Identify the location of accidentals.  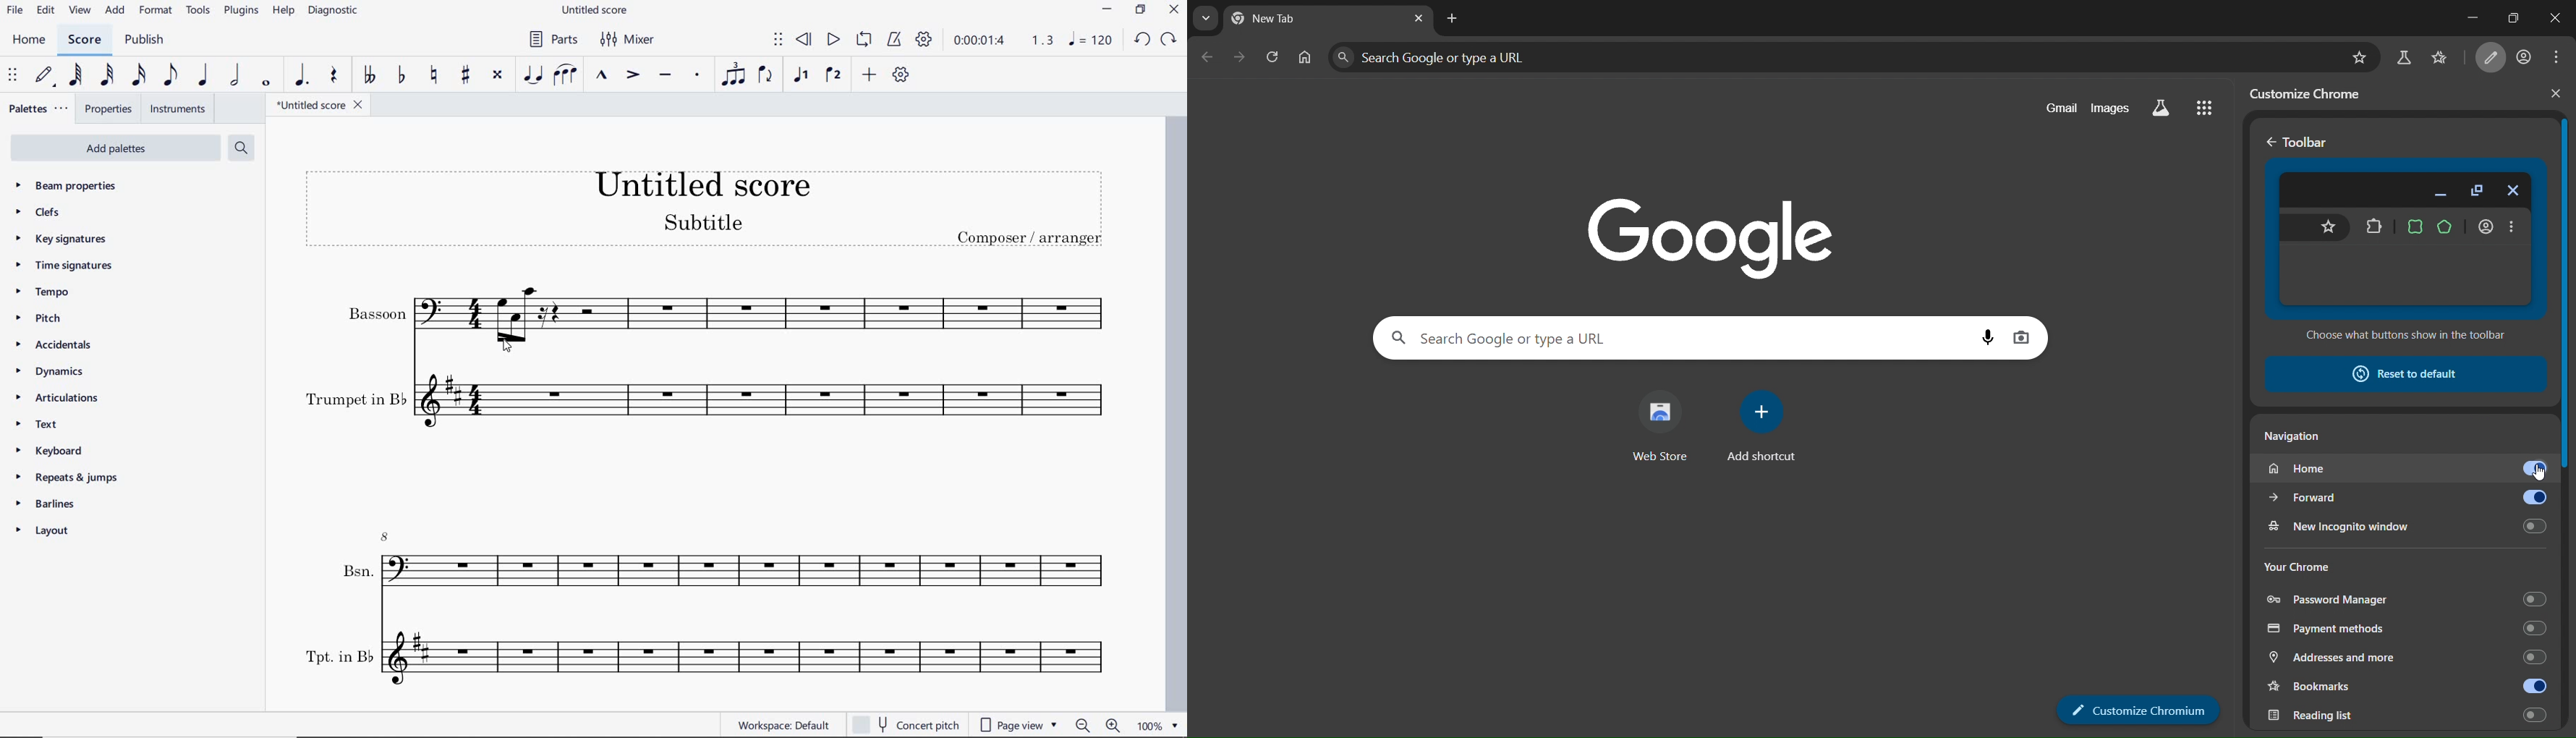
(57, 344).